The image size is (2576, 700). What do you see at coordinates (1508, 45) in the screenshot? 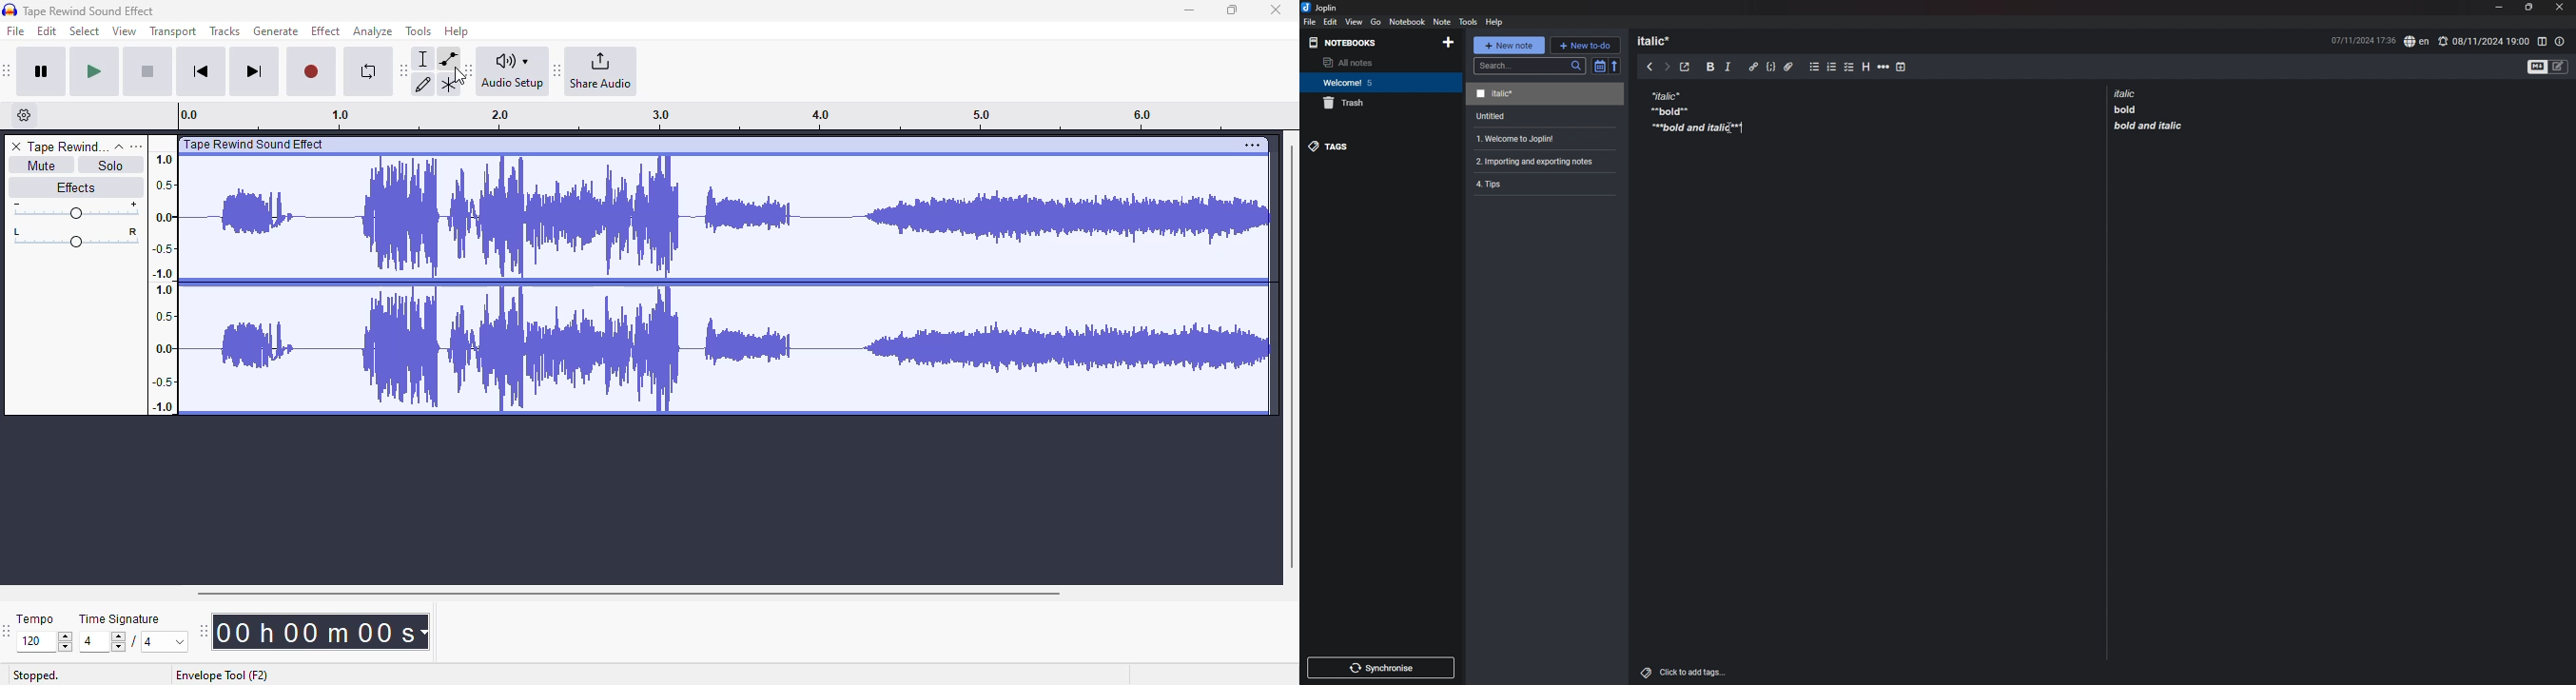
I see `new note` at bounding box center [1508, 45].